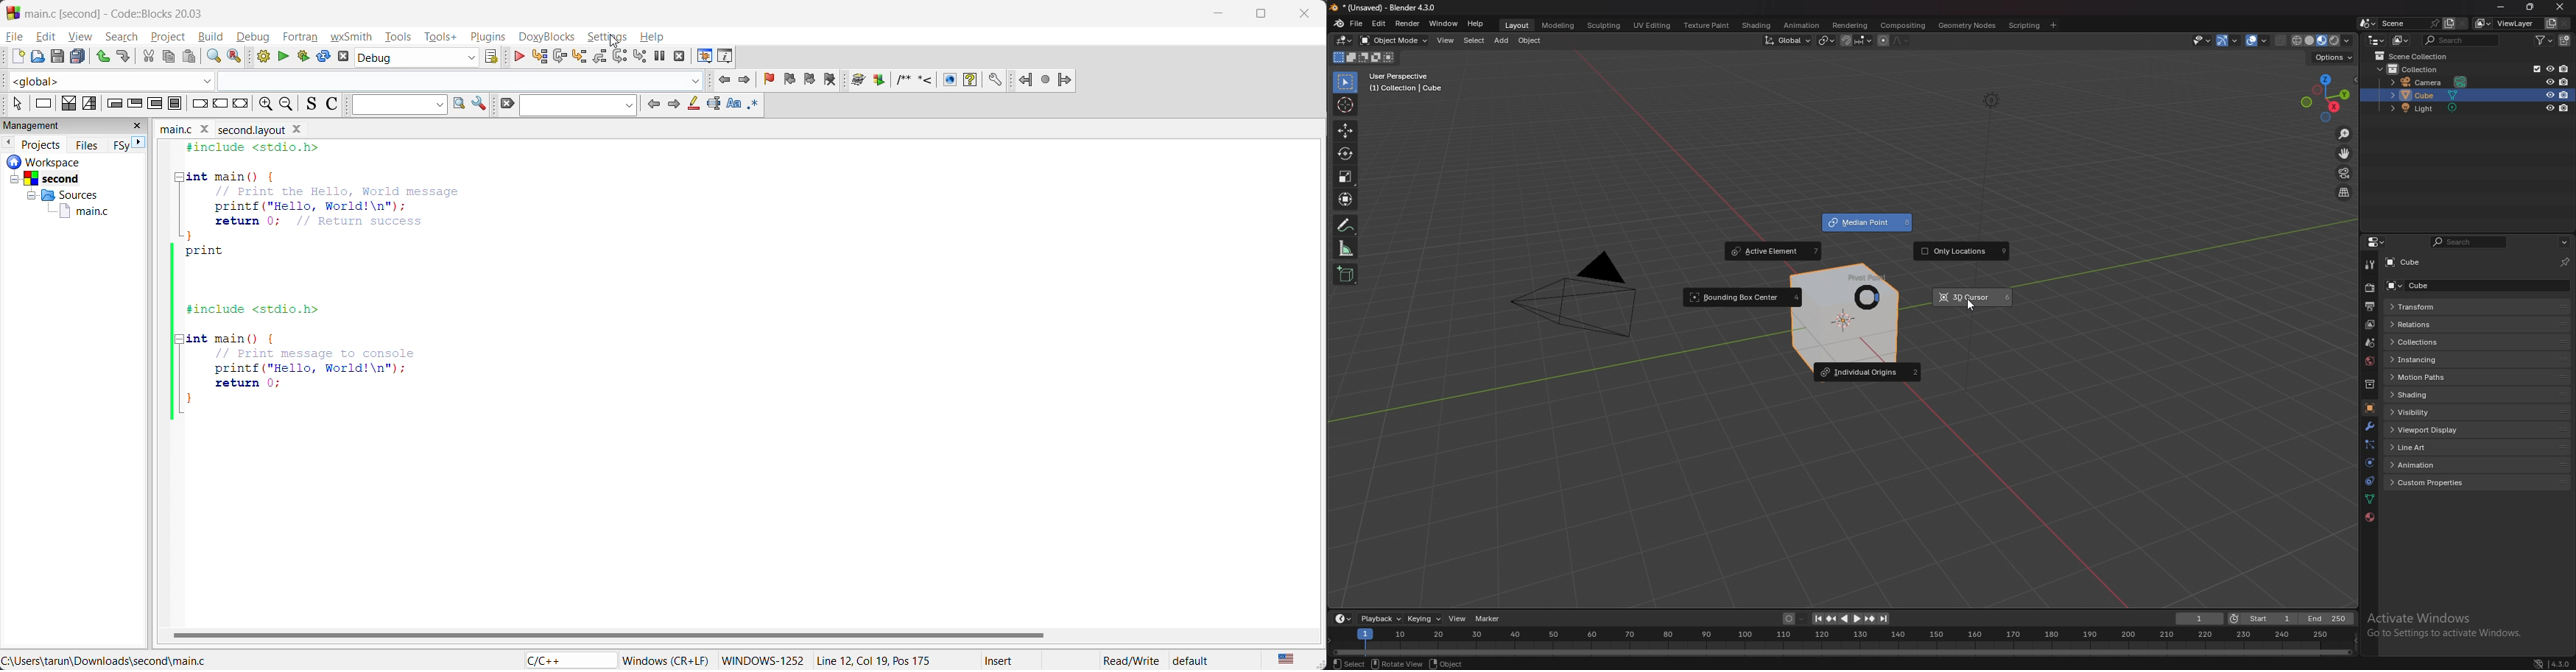  Describe the element at coordinates (580, 55) in the screenshot. I see `step into` at that location.